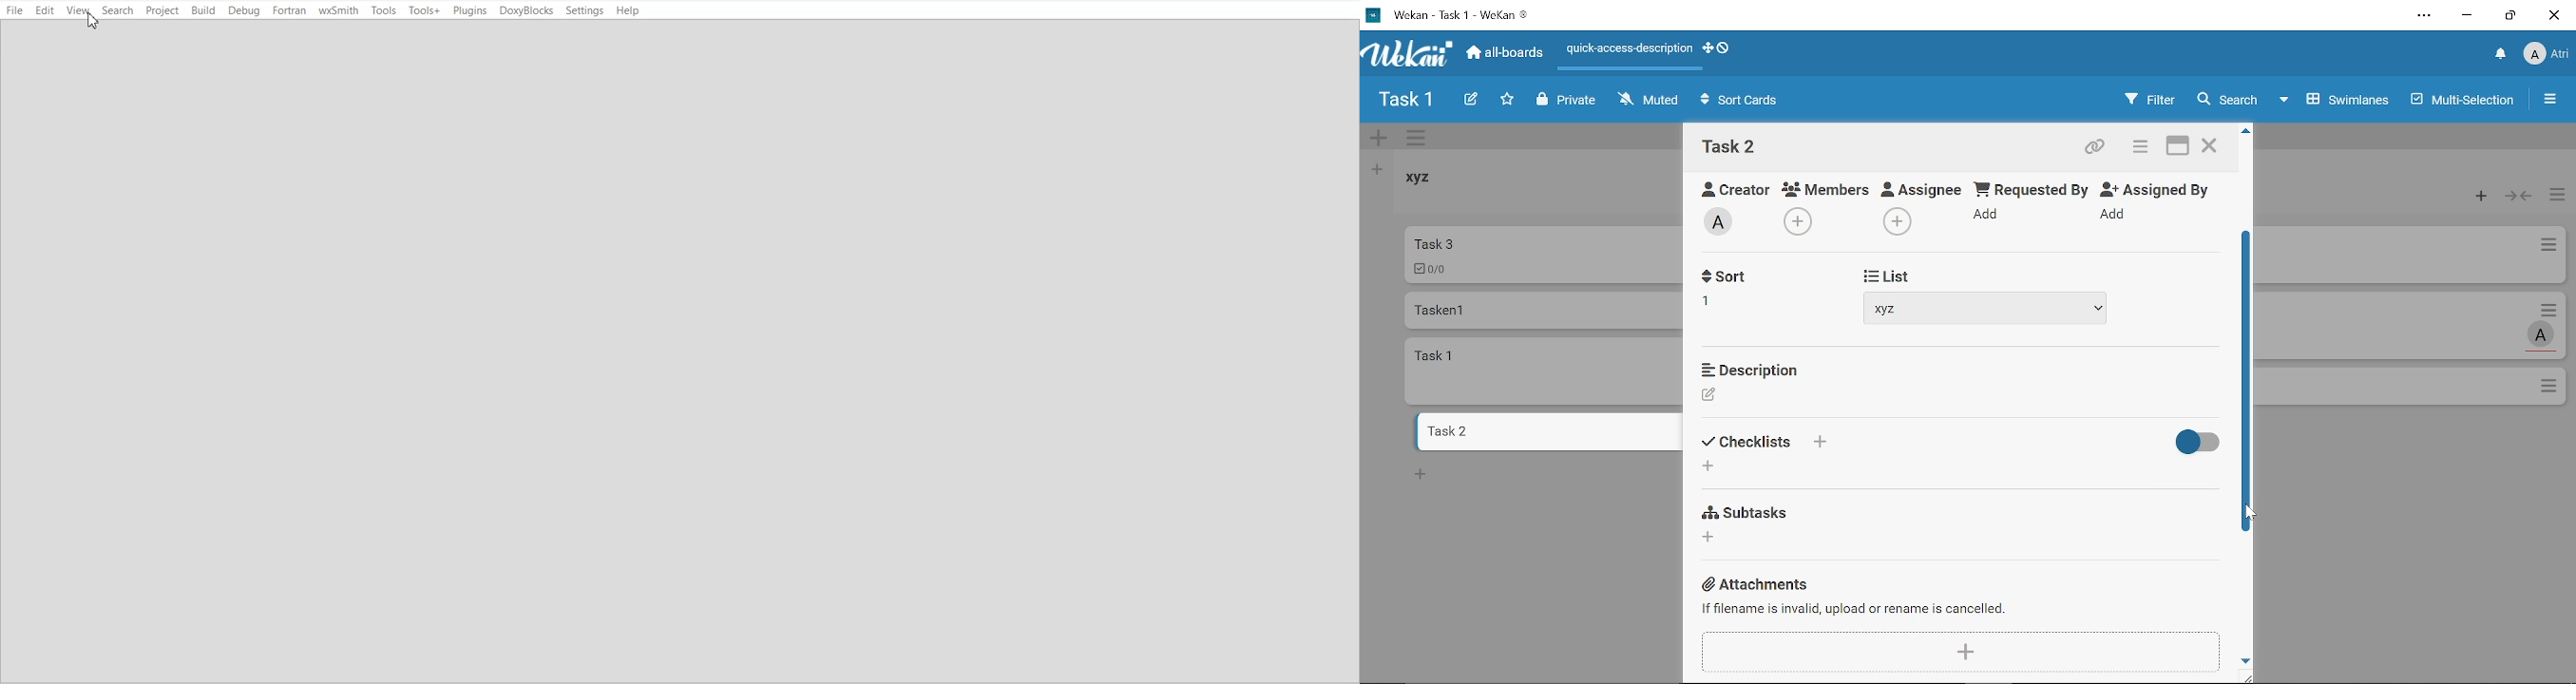  What do you see at coordinates (2547, 248) in the screenshot?
I see `Card actions` at bounding box center [2547, 248].